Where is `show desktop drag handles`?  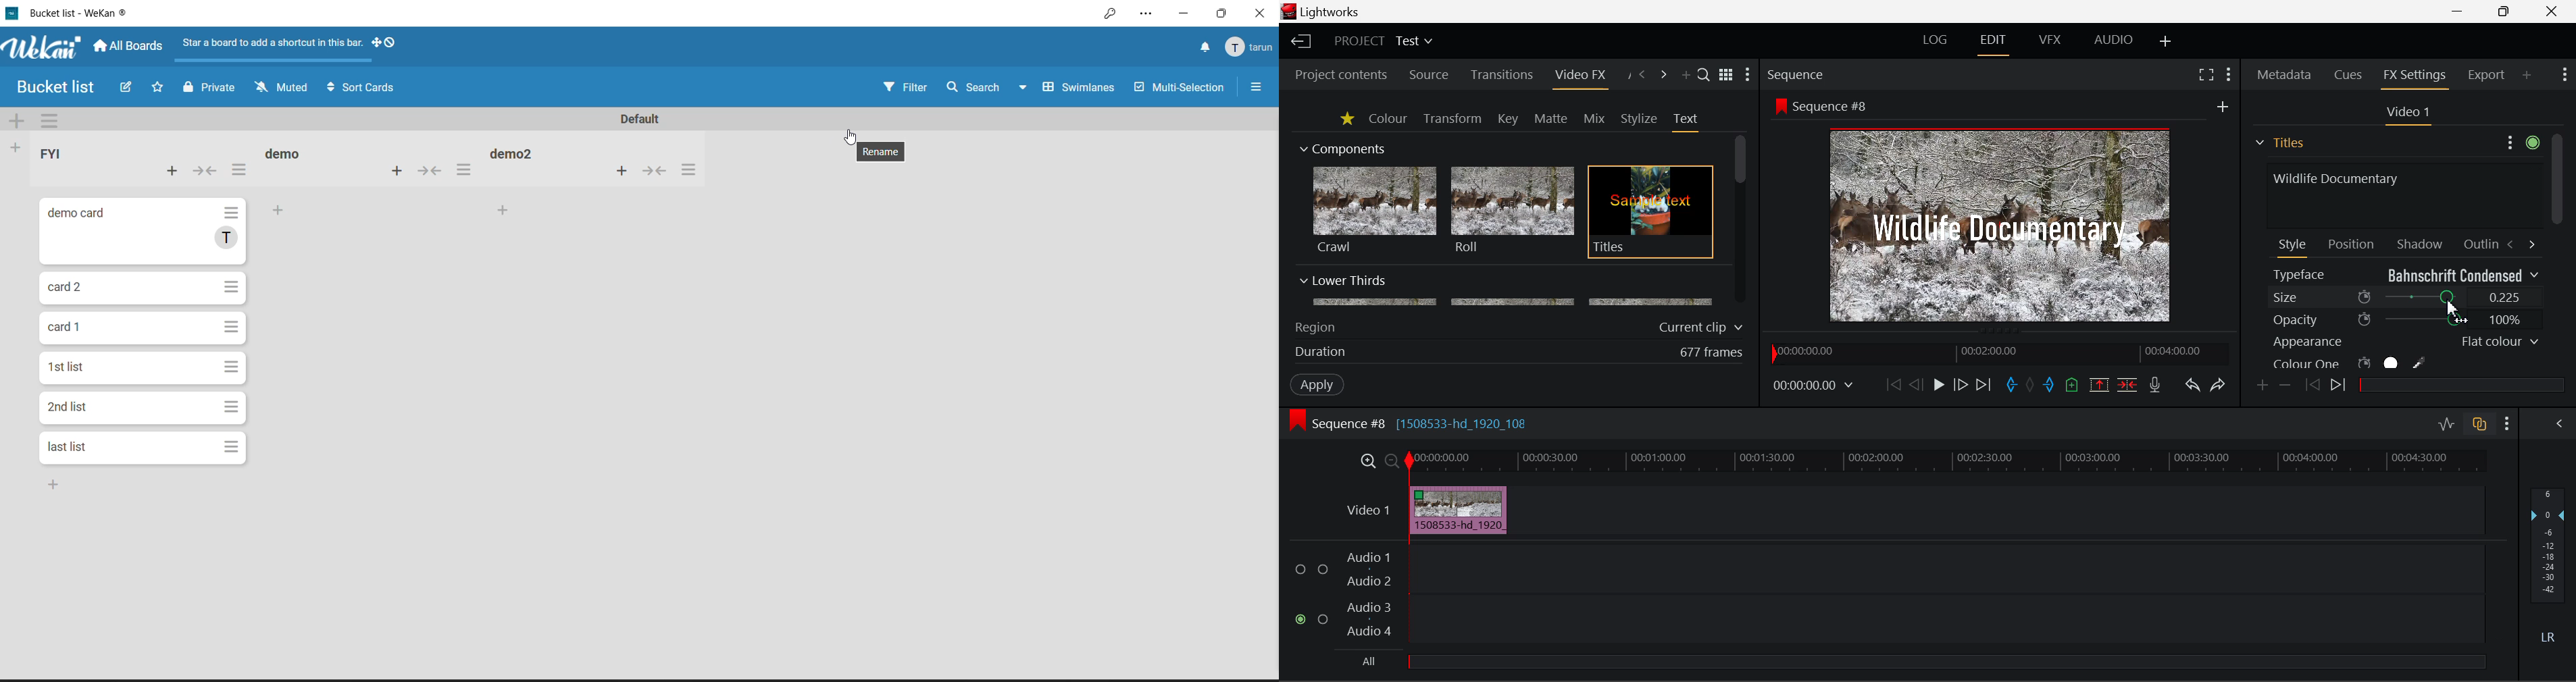 show desktop drag handles is located at coordinates (384, 43).